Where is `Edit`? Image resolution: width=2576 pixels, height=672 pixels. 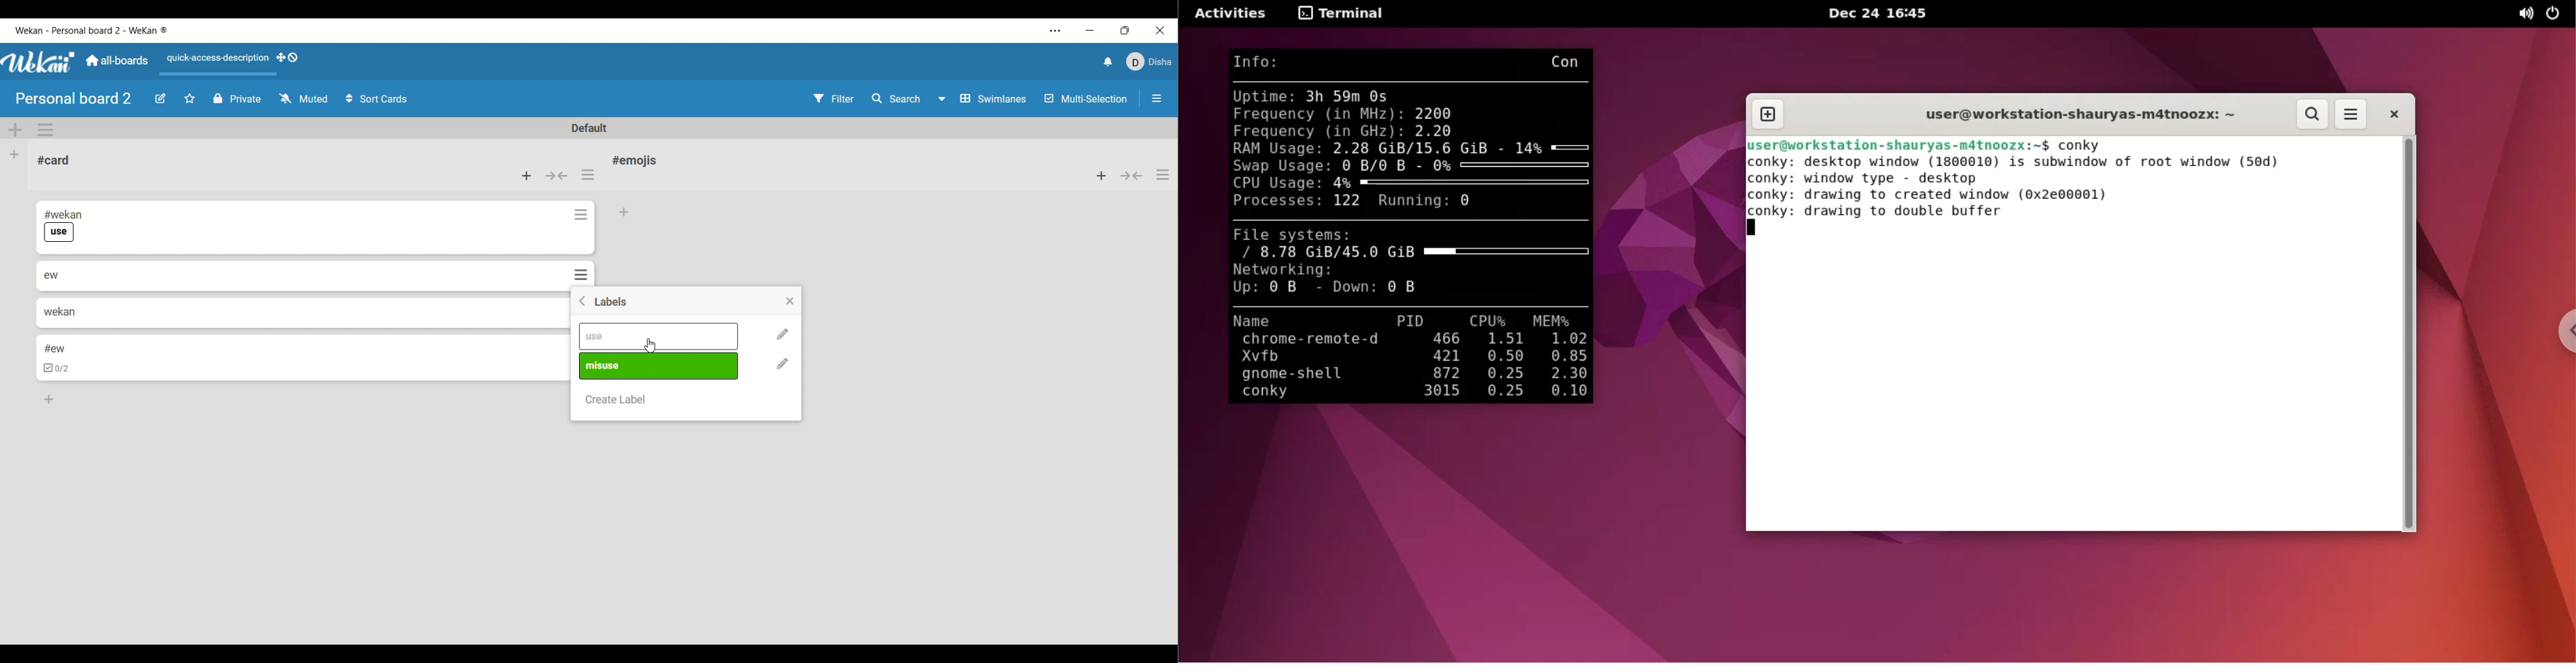 Edit is located at coordinates (160, 99).